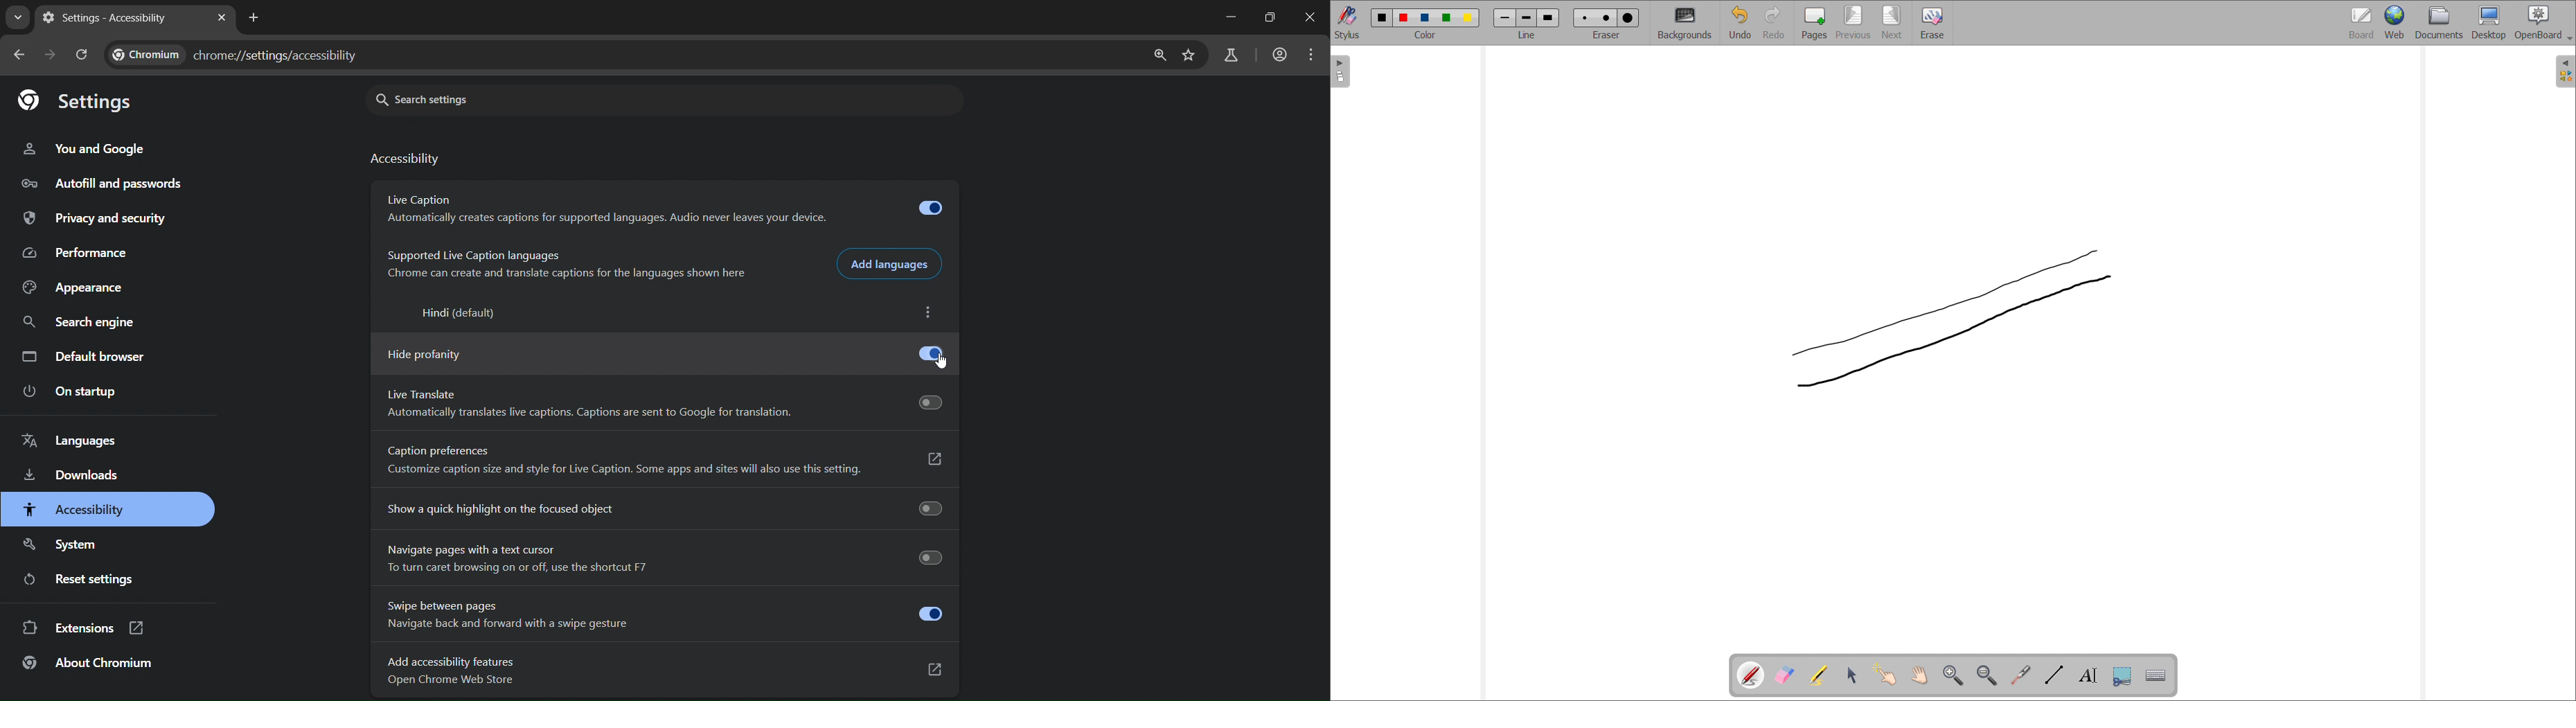 Image resolution: width=2576 pixels, height=728 pixels. What do you see at coordinates (87, 661) in the screenshot?
I see `about chromium` at bounding box center [87, 661].